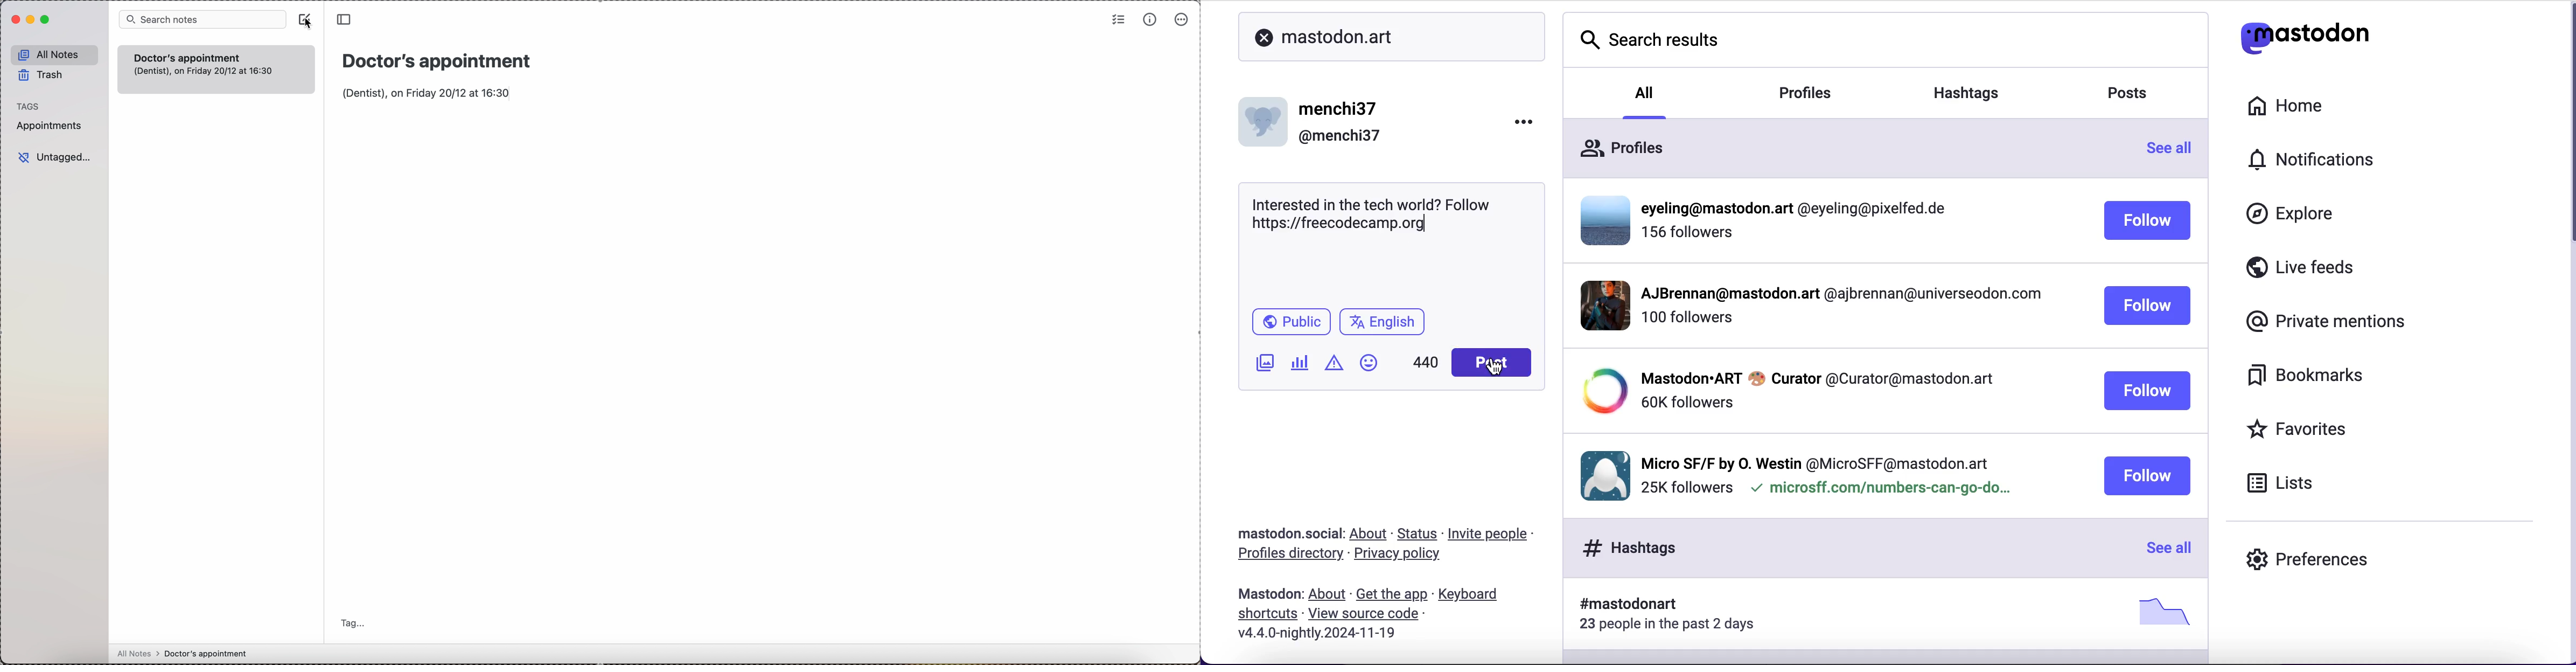 Image resolution: width=2576 pixels, height=672 pixels. What do you see at coordinates (1316, 123) in the screenshot?
I see `user` at bounding box center [1316, 123].